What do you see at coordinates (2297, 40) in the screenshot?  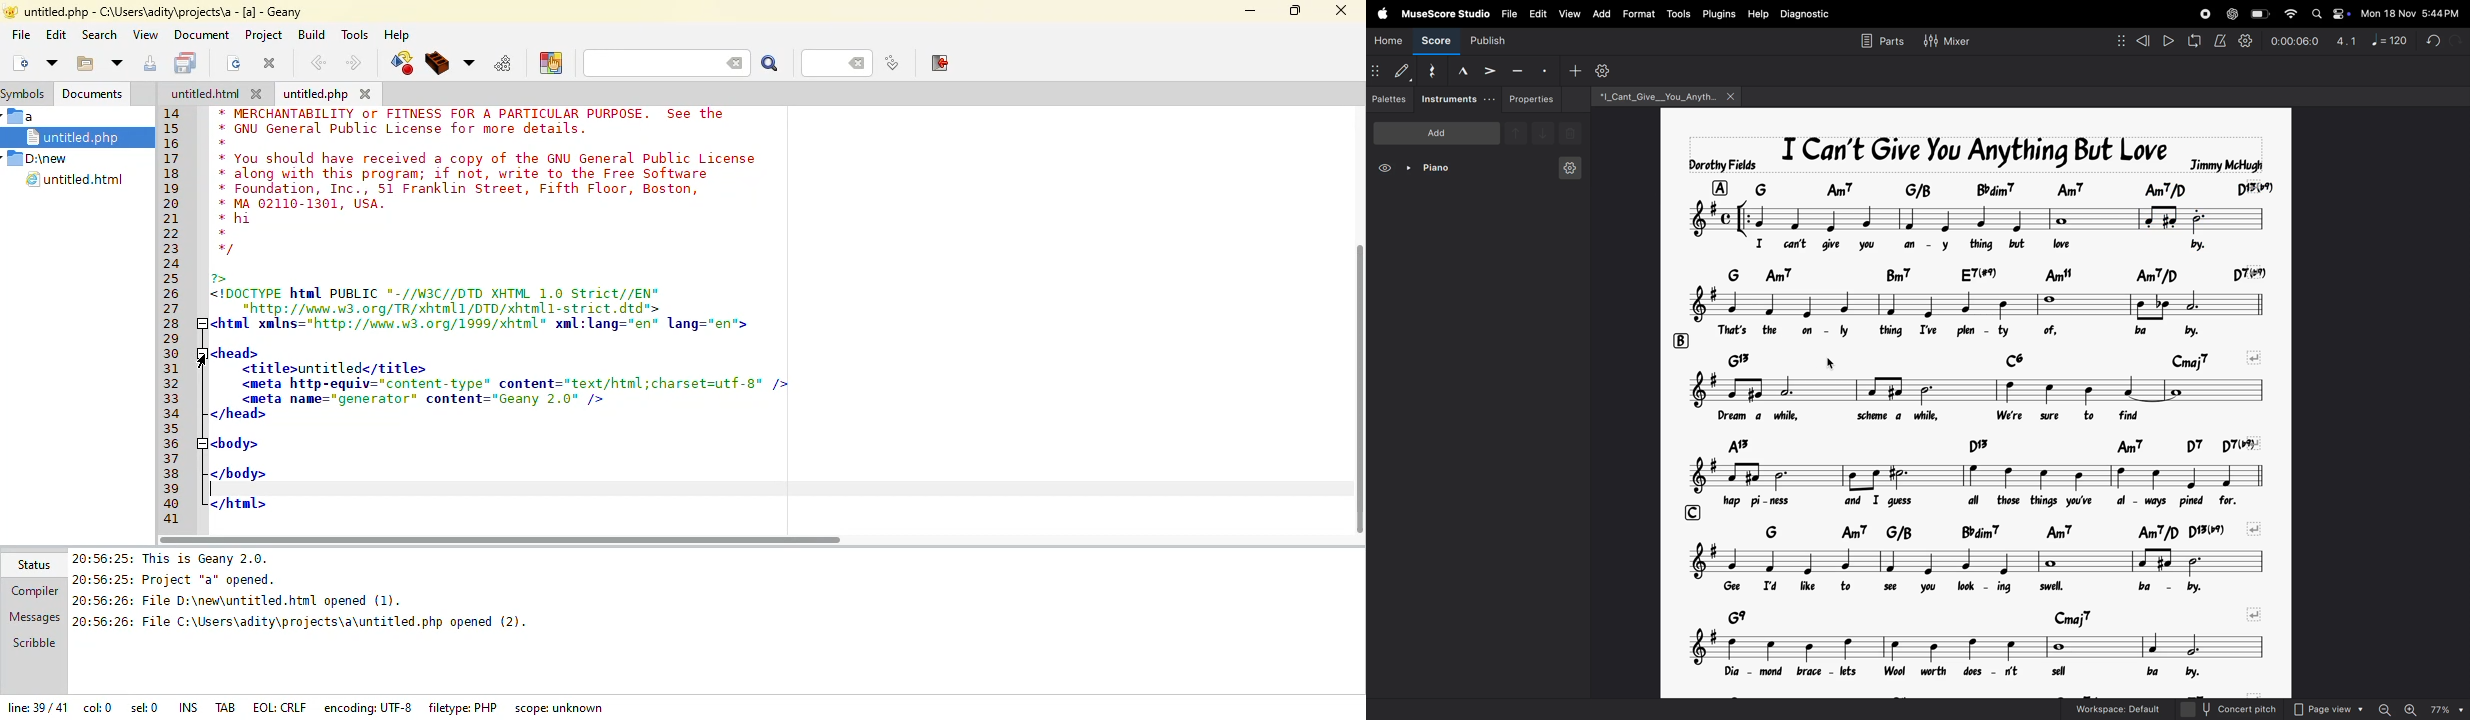 I see `timestamp` at bounding box center [2297, 40].